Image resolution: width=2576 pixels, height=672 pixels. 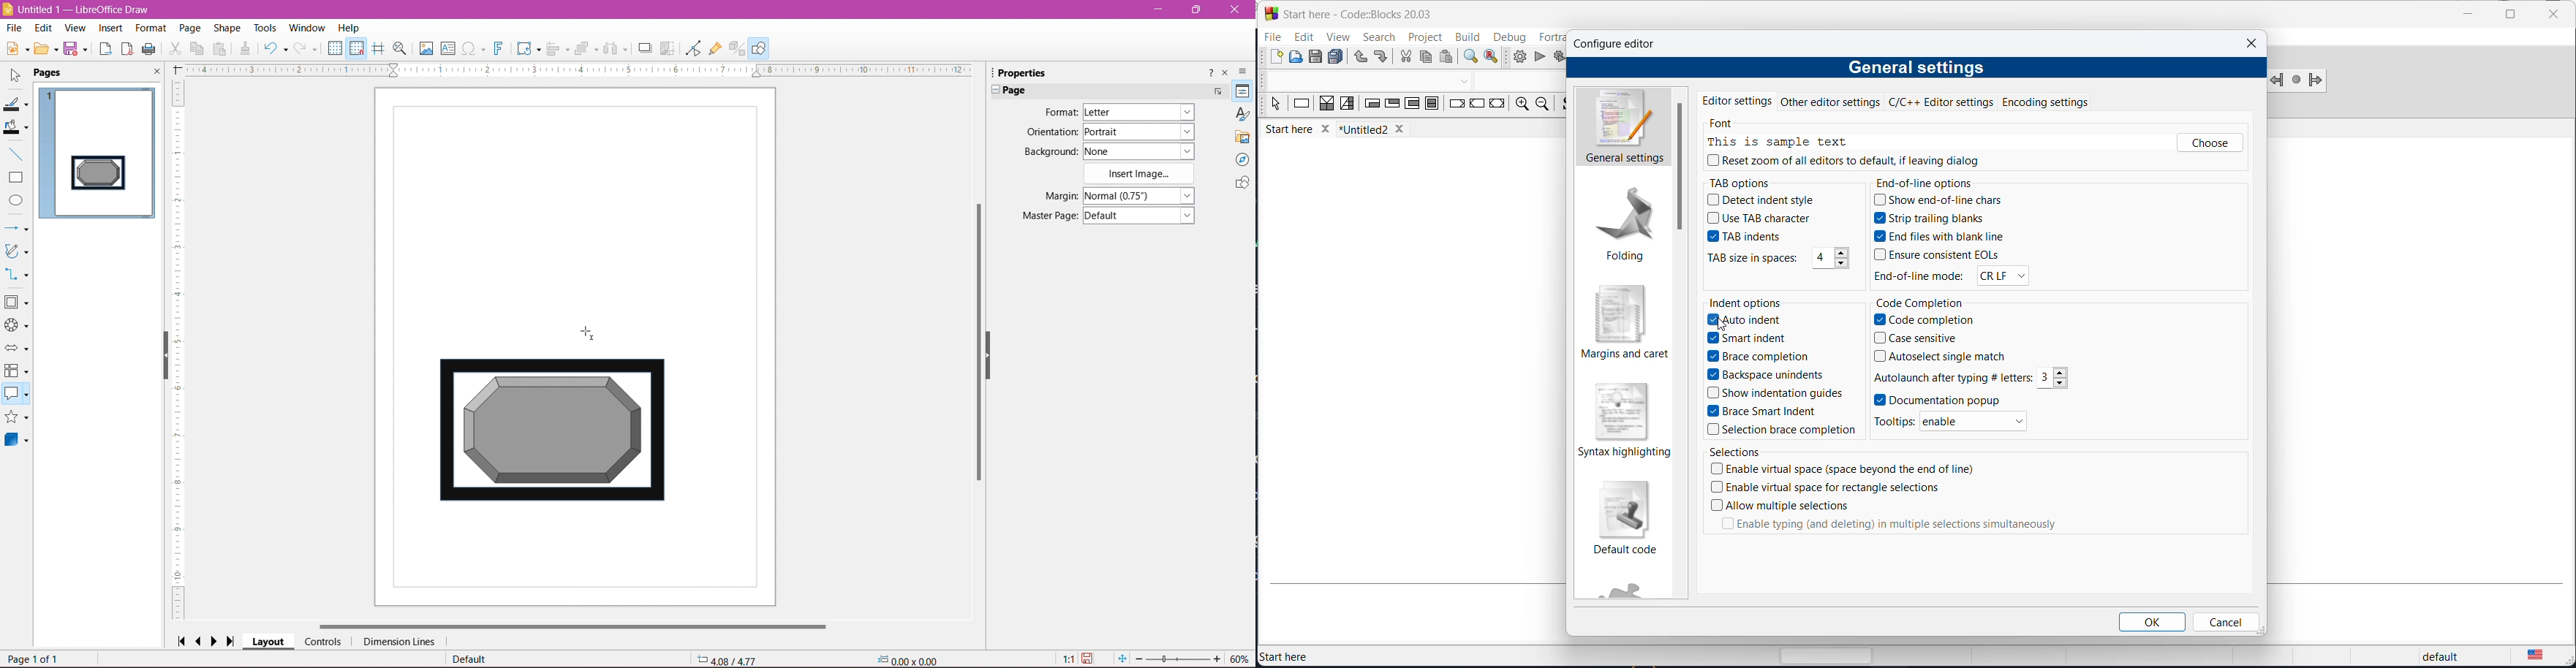 What do you see at coordinates (1027, 72) in the screenshot?
I see `Properties` at bounding box center [1027, 72].